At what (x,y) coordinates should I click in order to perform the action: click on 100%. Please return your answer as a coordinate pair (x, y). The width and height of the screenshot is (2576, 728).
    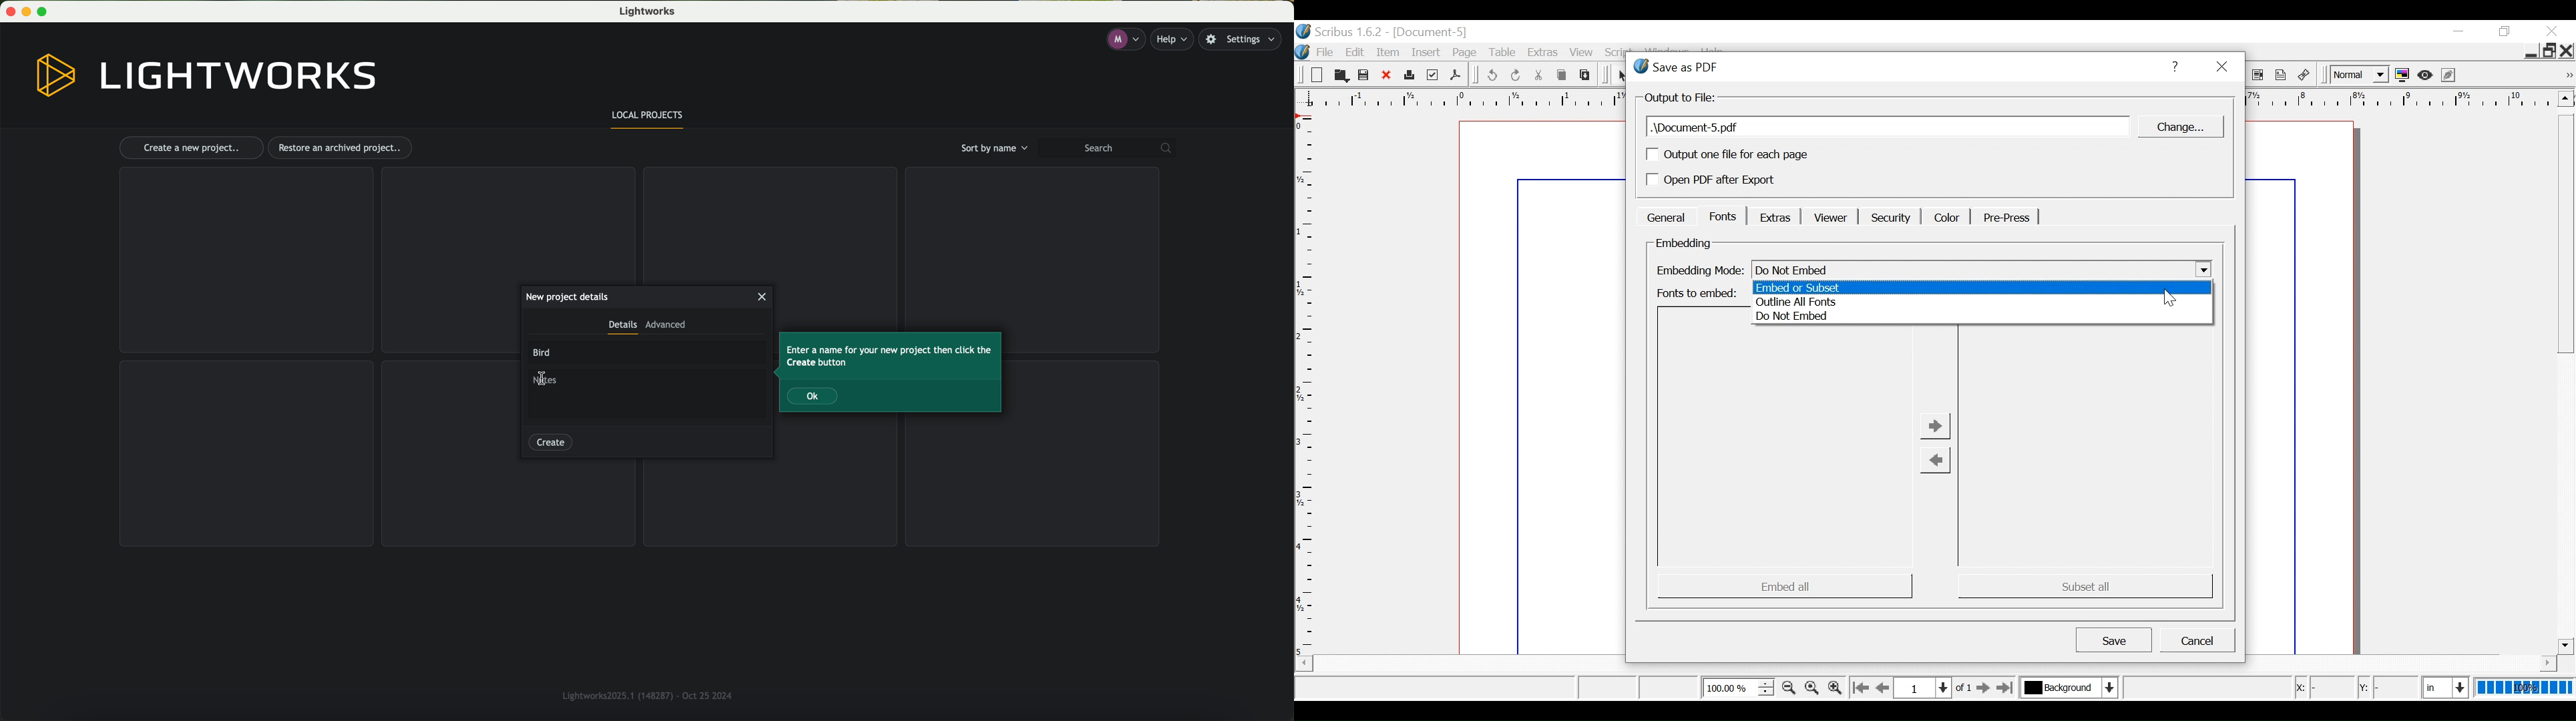
    Looking at the image, I should click on (2525, 687).